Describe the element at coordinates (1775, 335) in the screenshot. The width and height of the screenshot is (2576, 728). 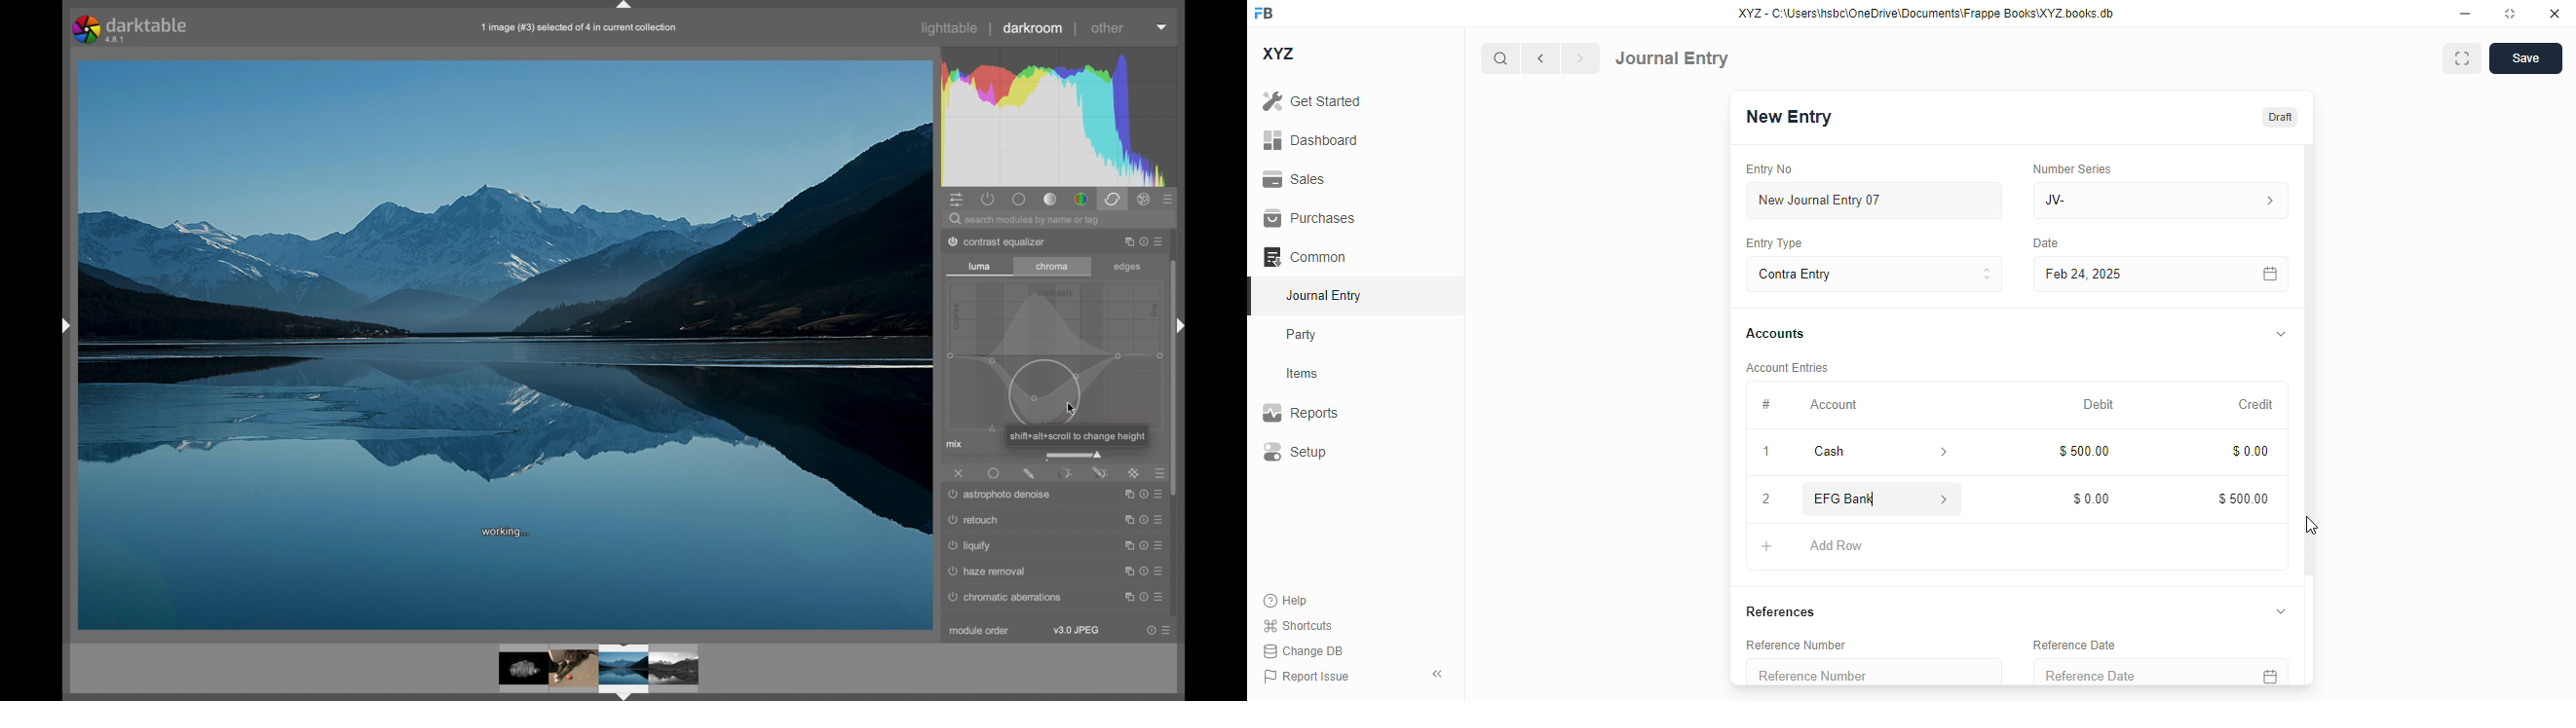
I see `accounts` at that location.